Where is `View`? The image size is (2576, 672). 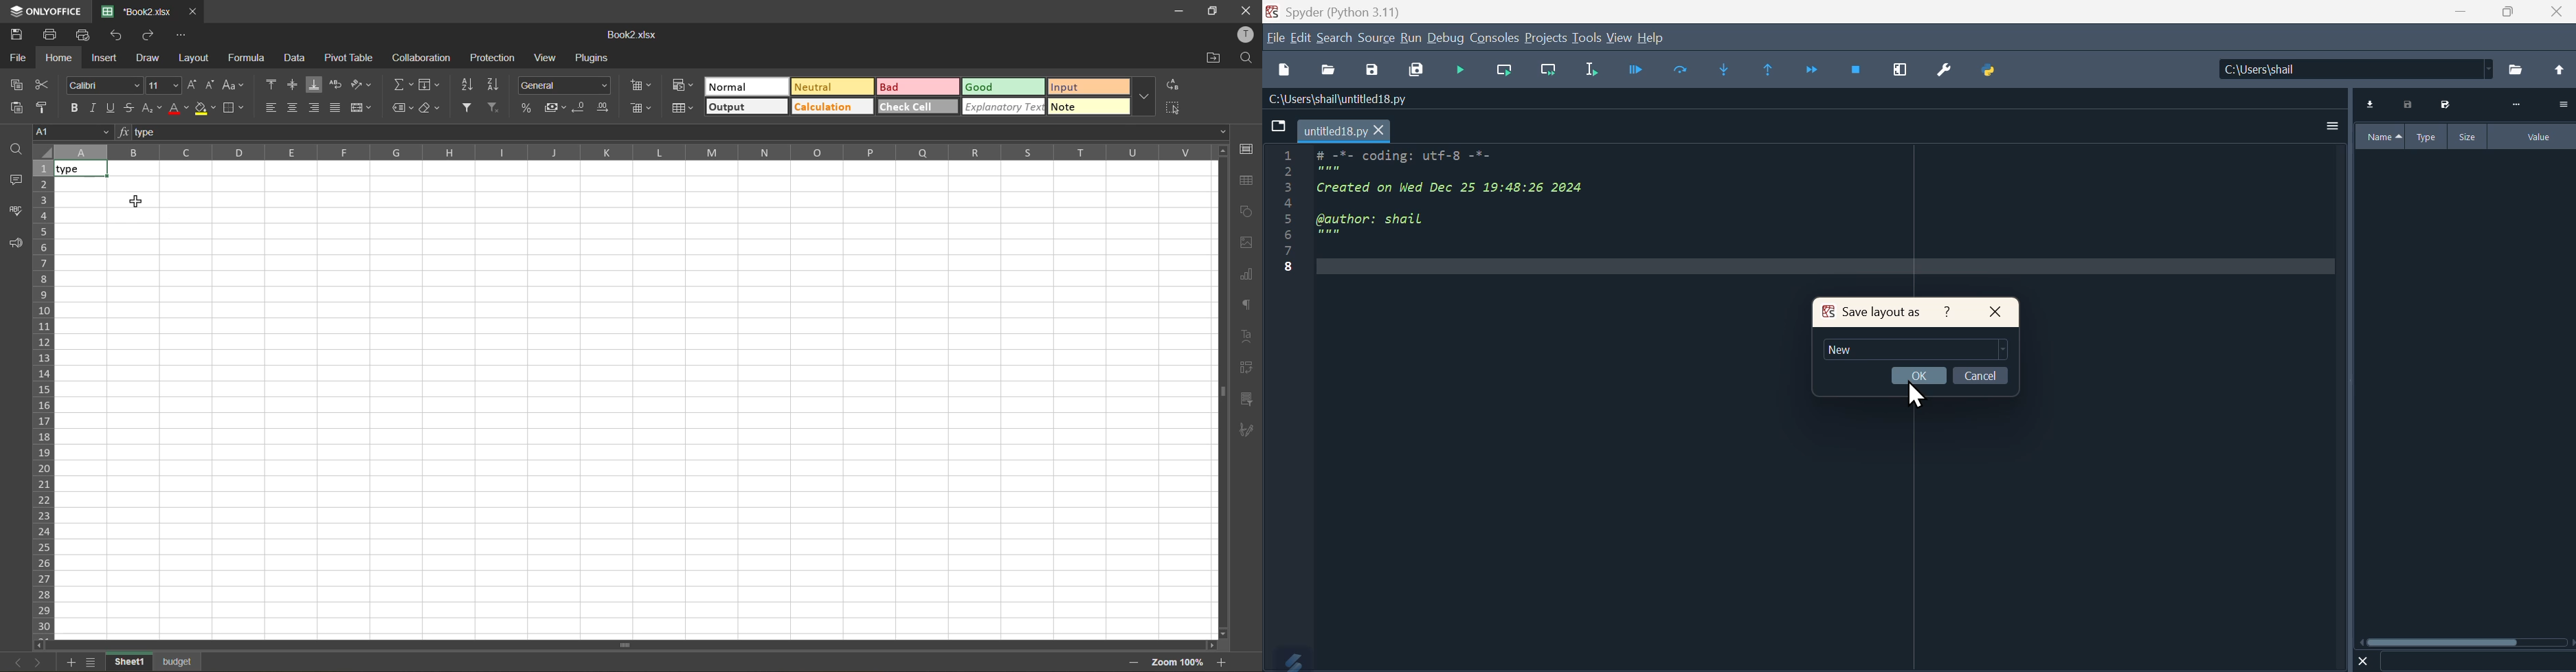
View is located at coordinates (1620, 38).